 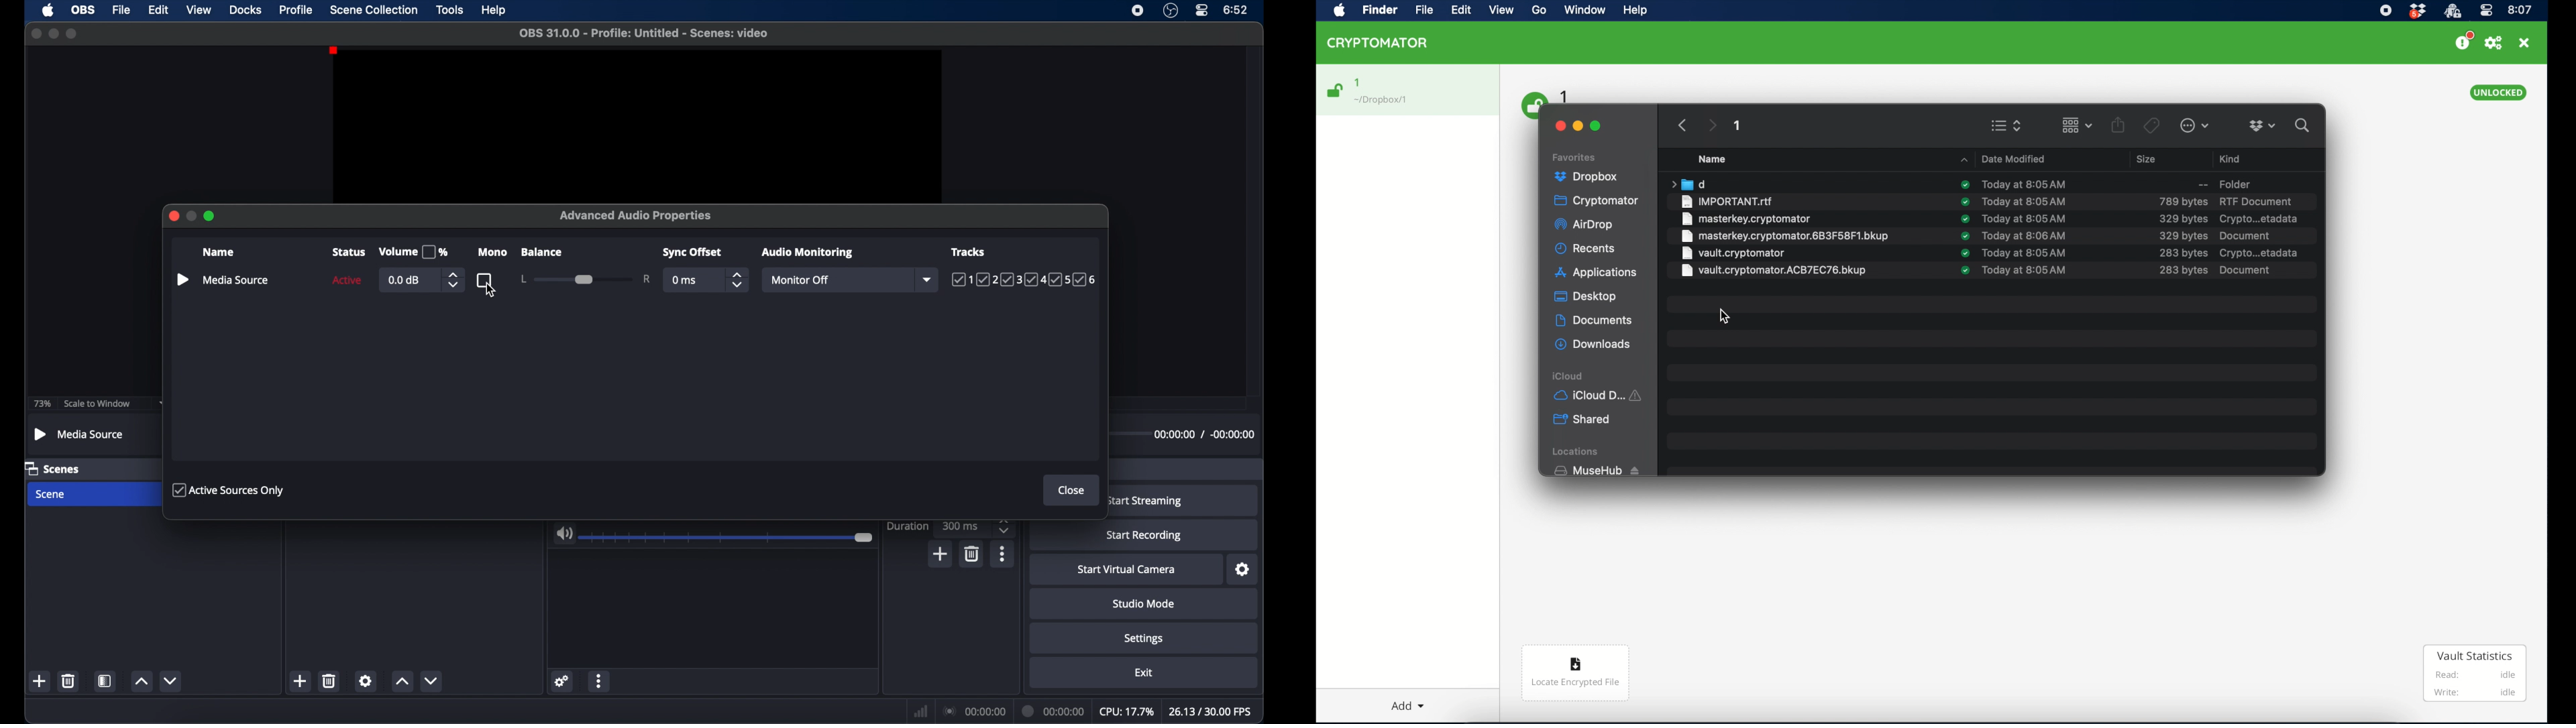 What do you see at coordinates (1597, 273) in the screenshot?
I see `applications` at bounding box center [1597, 273].